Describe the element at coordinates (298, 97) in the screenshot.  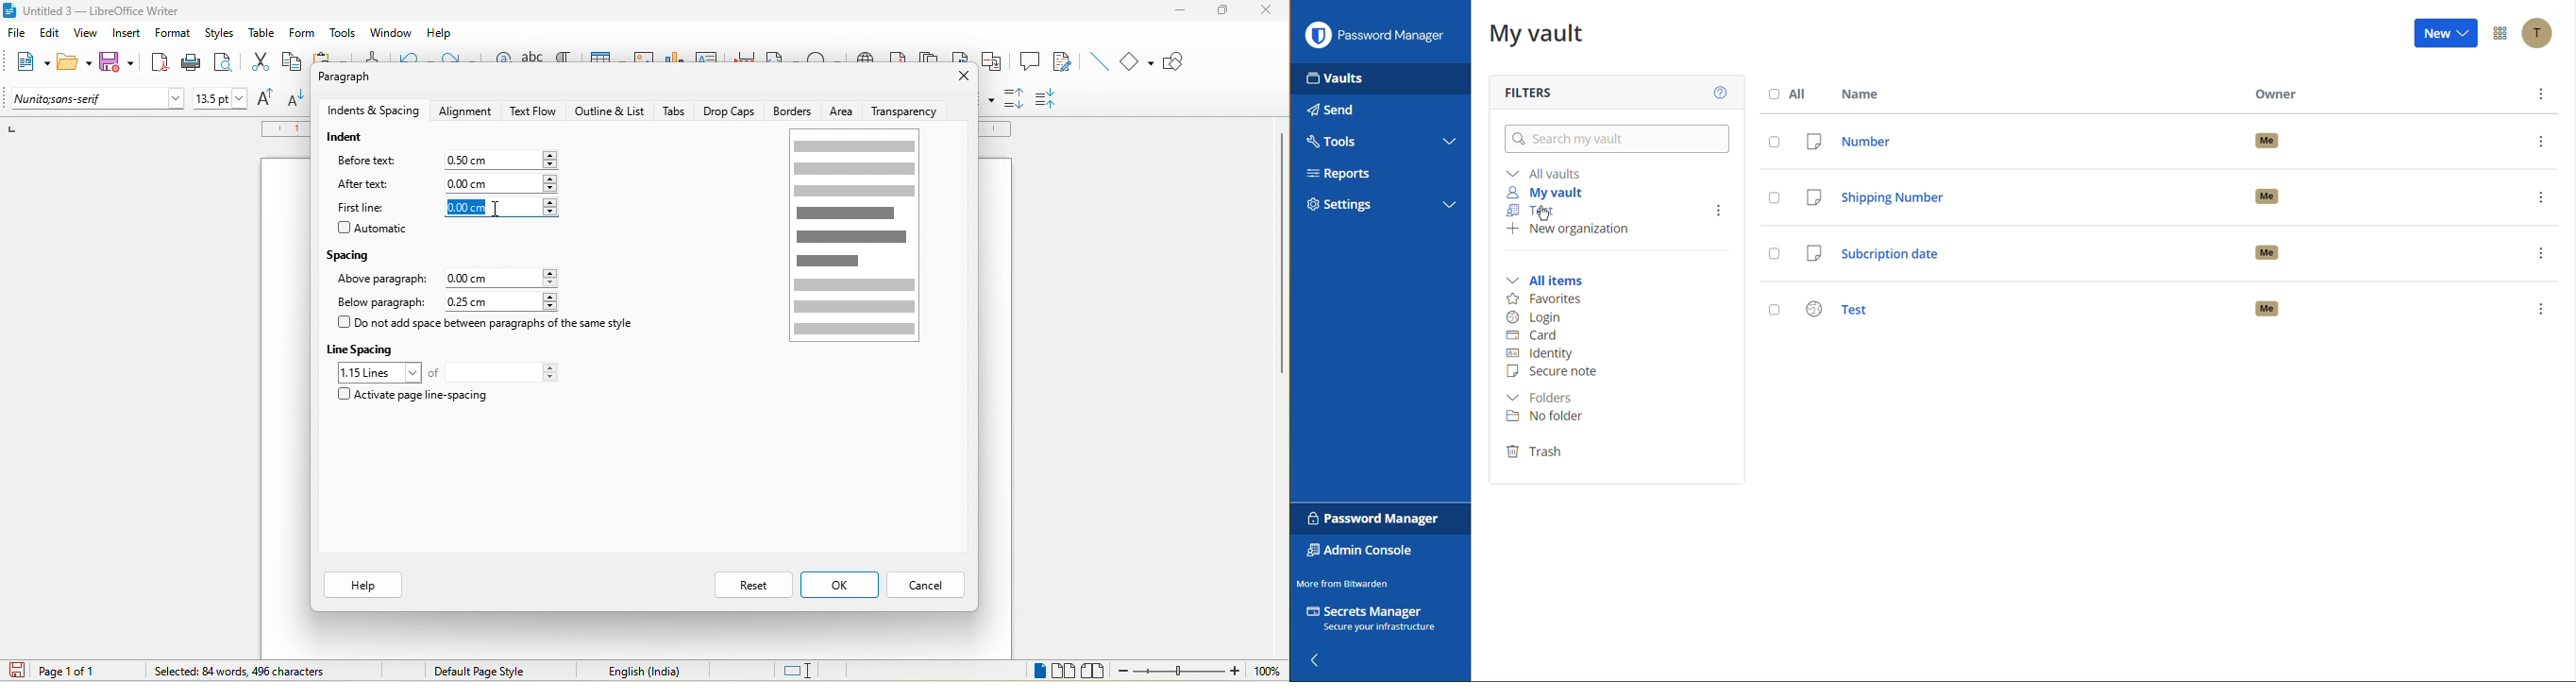
I see `decrease size` at that location.